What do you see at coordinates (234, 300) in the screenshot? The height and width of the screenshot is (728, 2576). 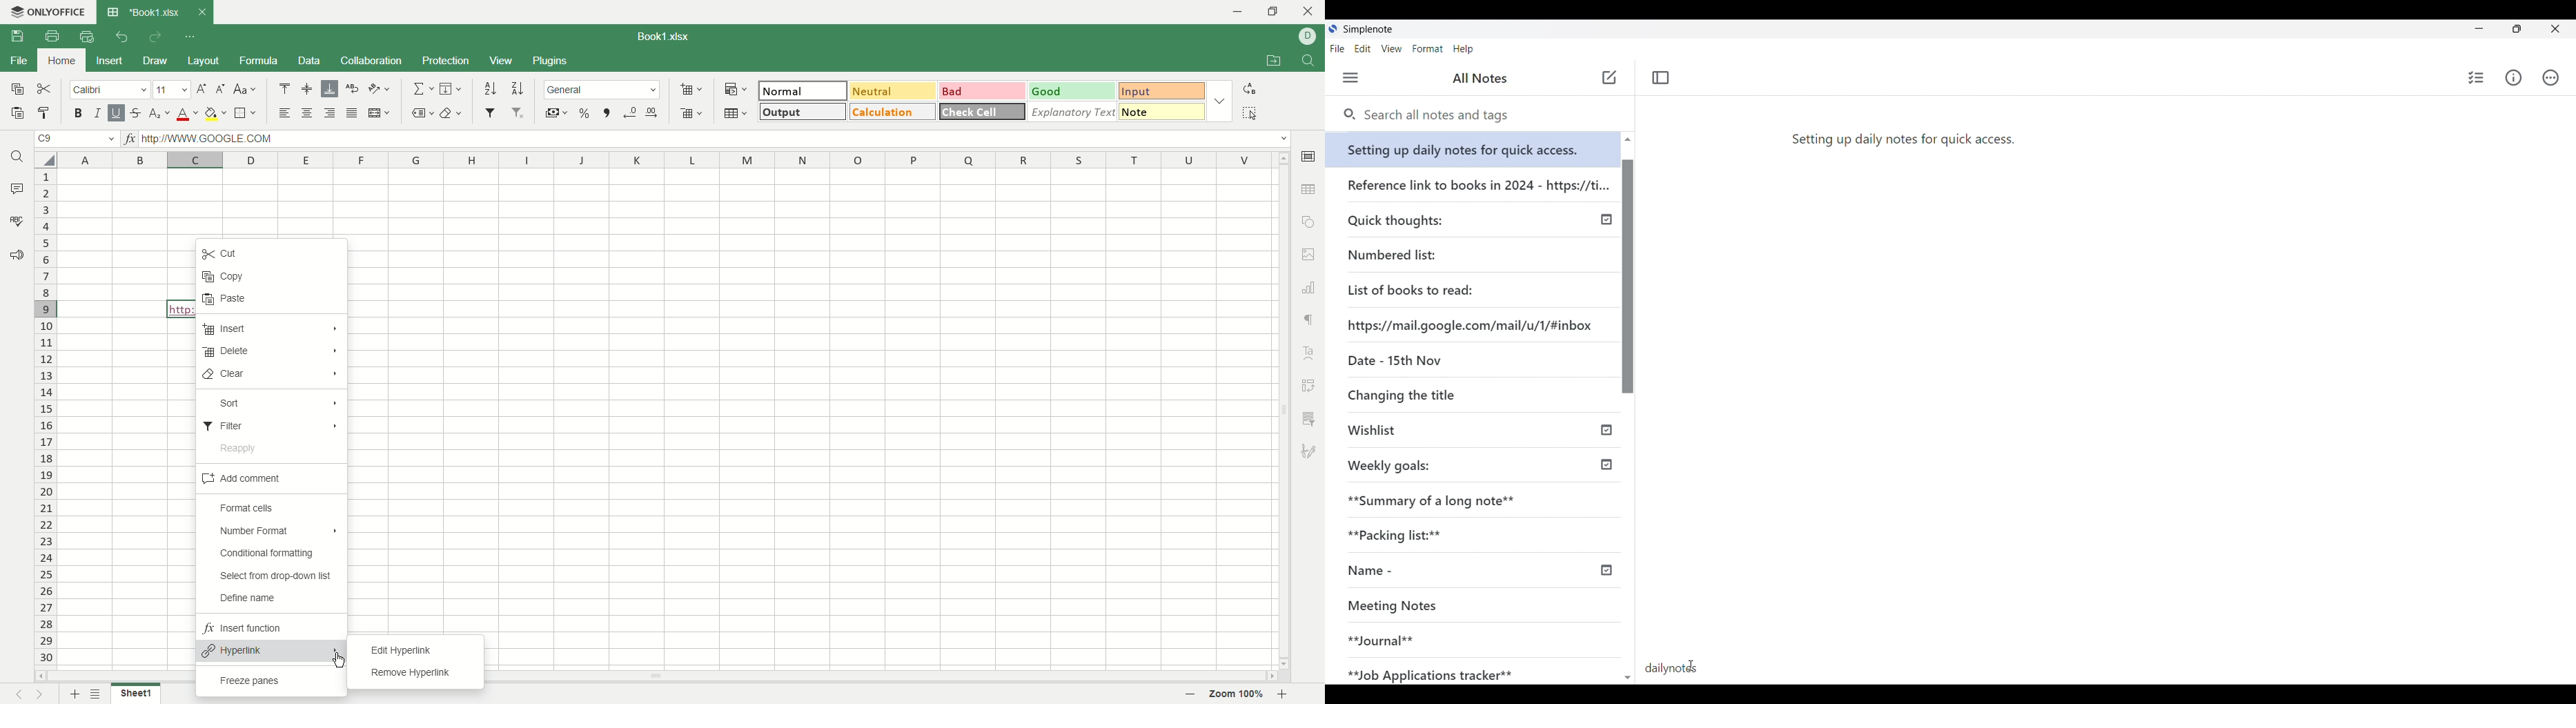 I see `paste` at bounding box center [234, 300].